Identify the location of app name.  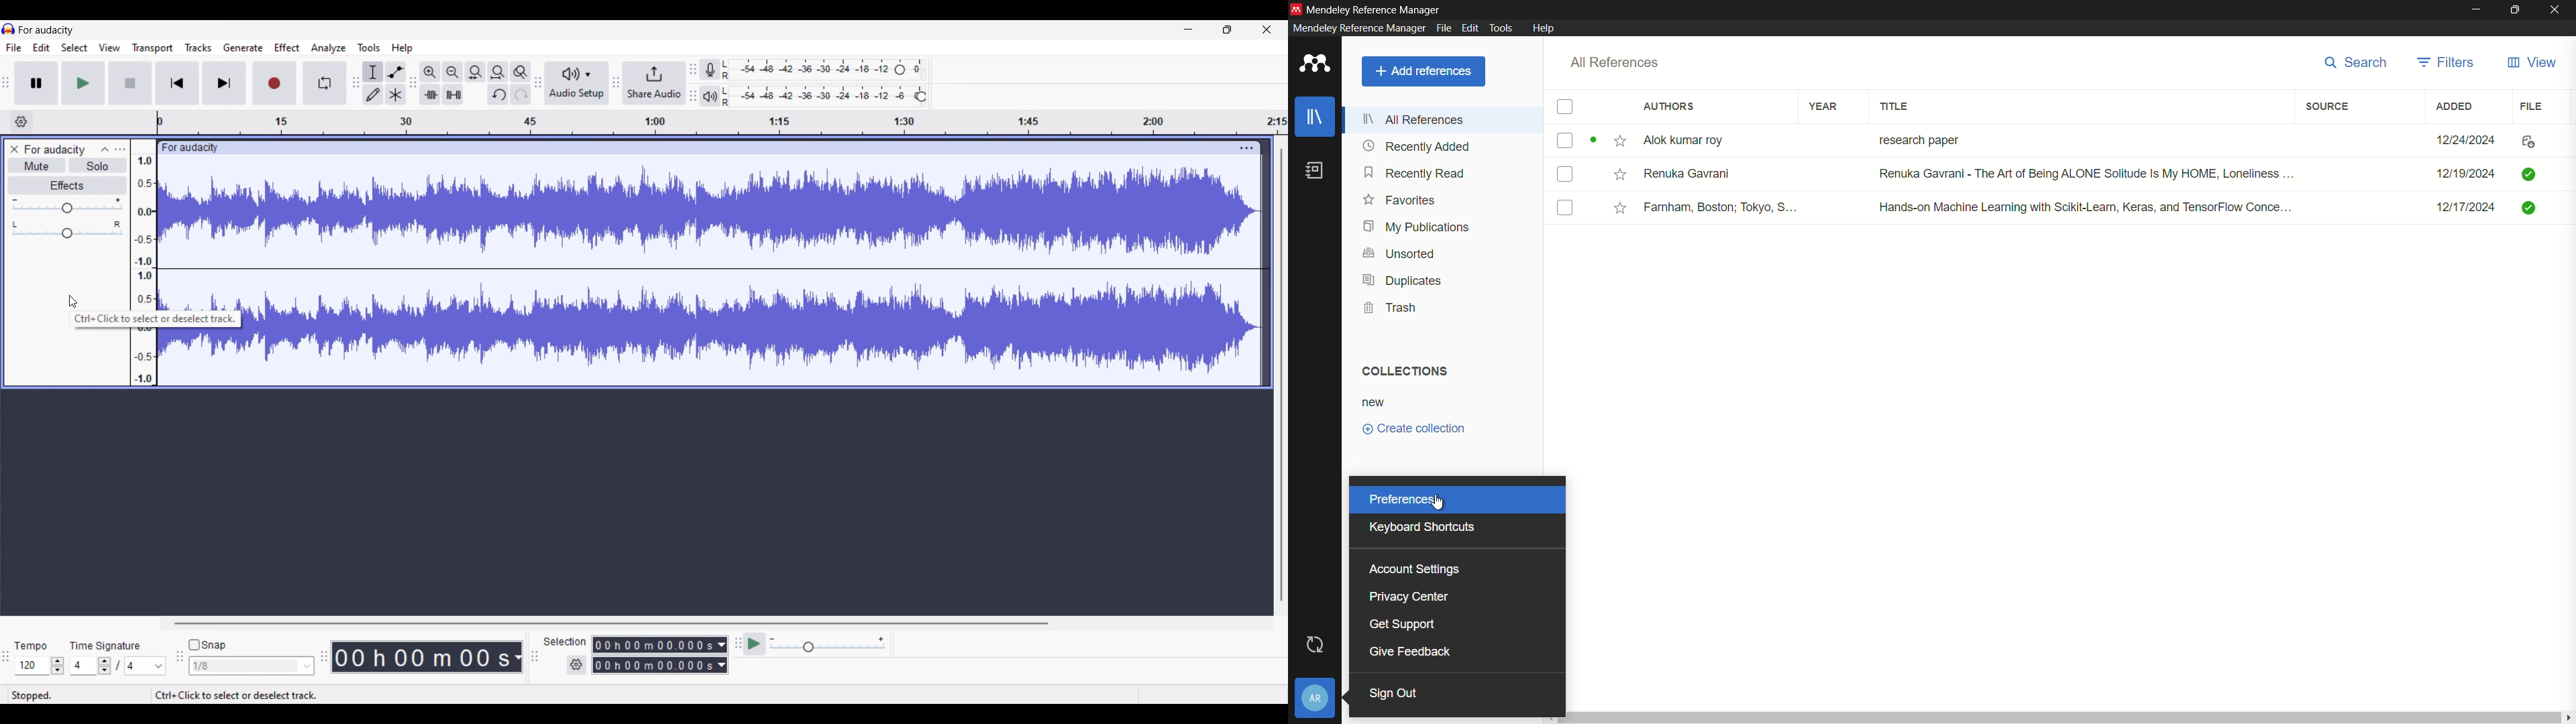
(1375, 9).